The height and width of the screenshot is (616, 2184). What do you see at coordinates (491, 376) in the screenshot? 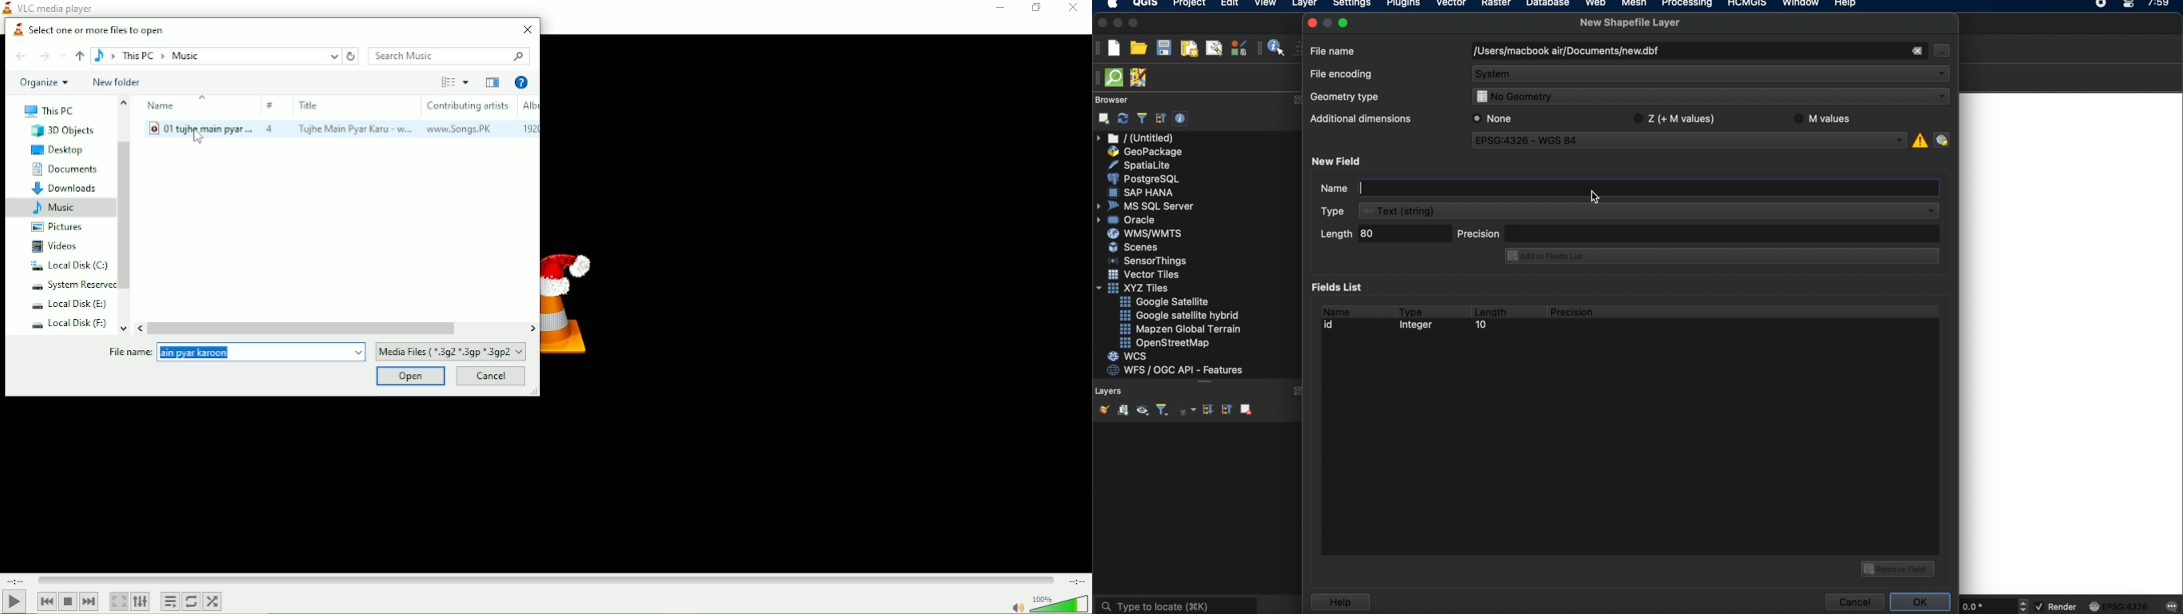
I see `Cancel` at bounding box center [491, 376].